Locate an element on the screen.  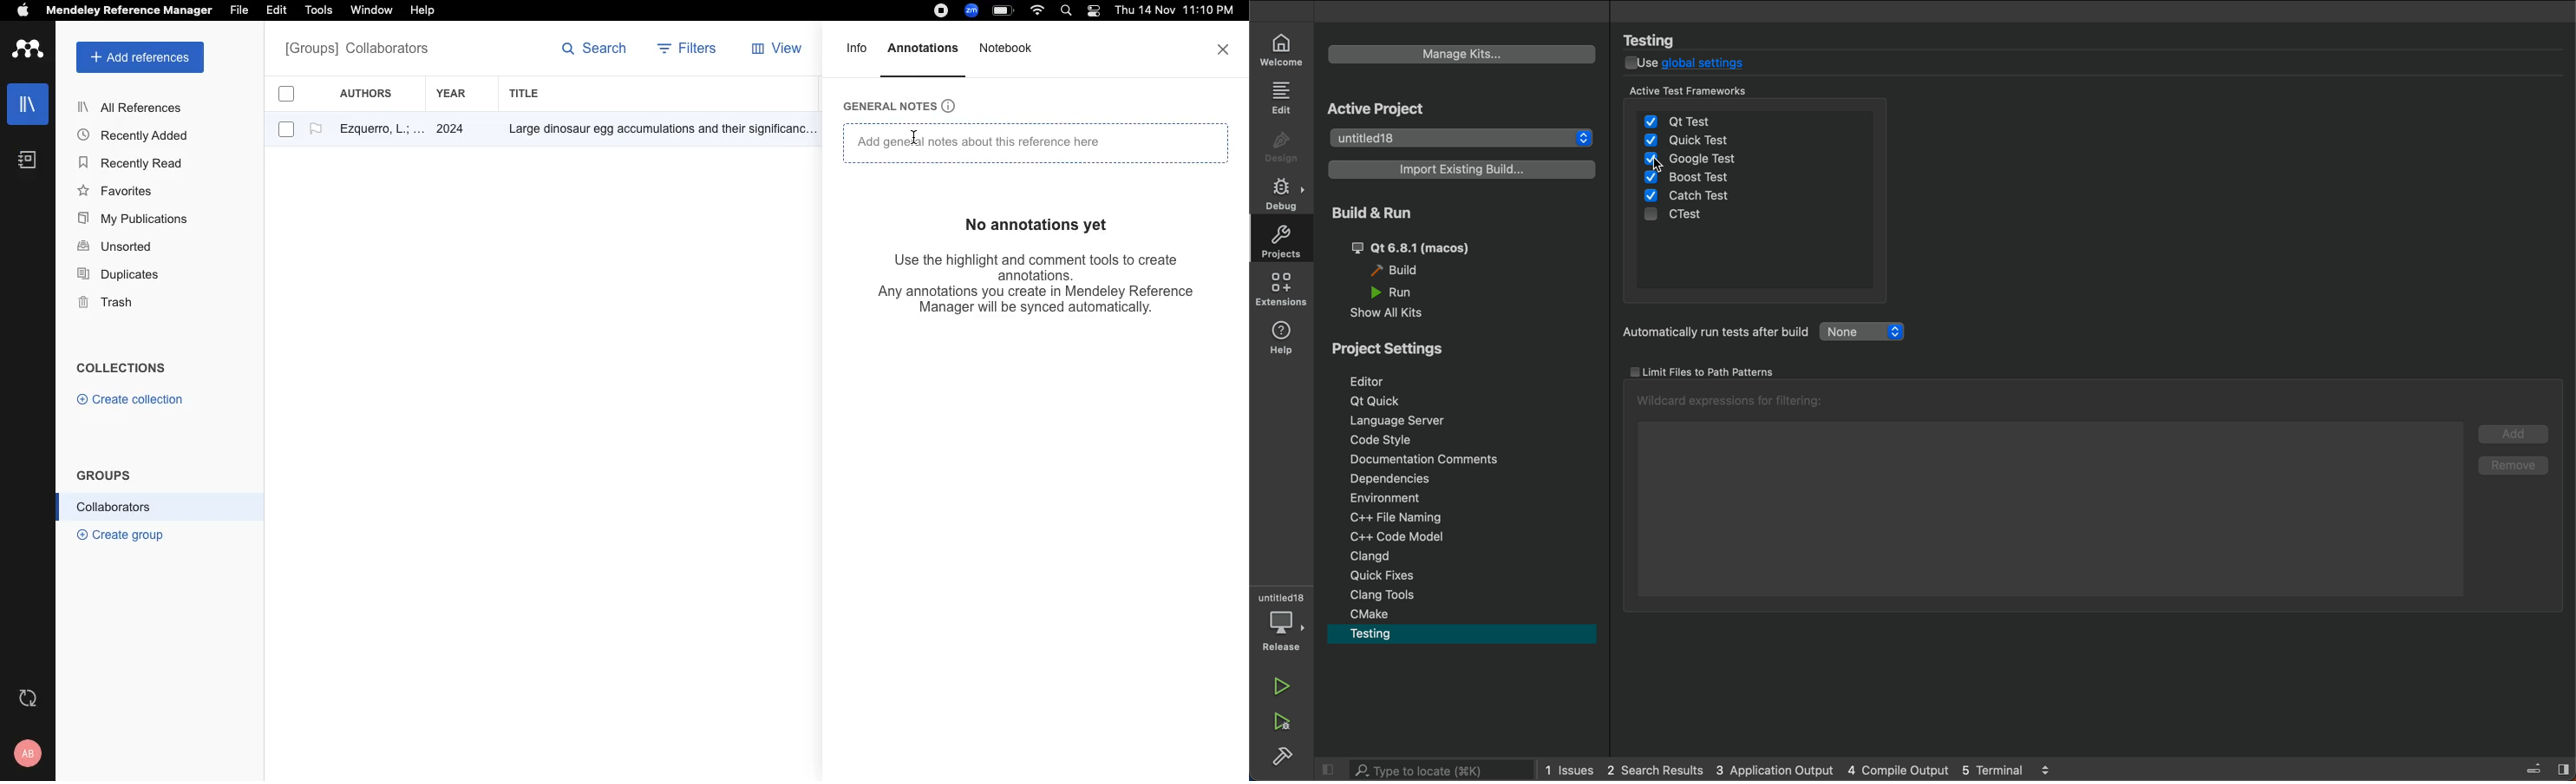
disable global settings is located at coordinates (1695, 65).